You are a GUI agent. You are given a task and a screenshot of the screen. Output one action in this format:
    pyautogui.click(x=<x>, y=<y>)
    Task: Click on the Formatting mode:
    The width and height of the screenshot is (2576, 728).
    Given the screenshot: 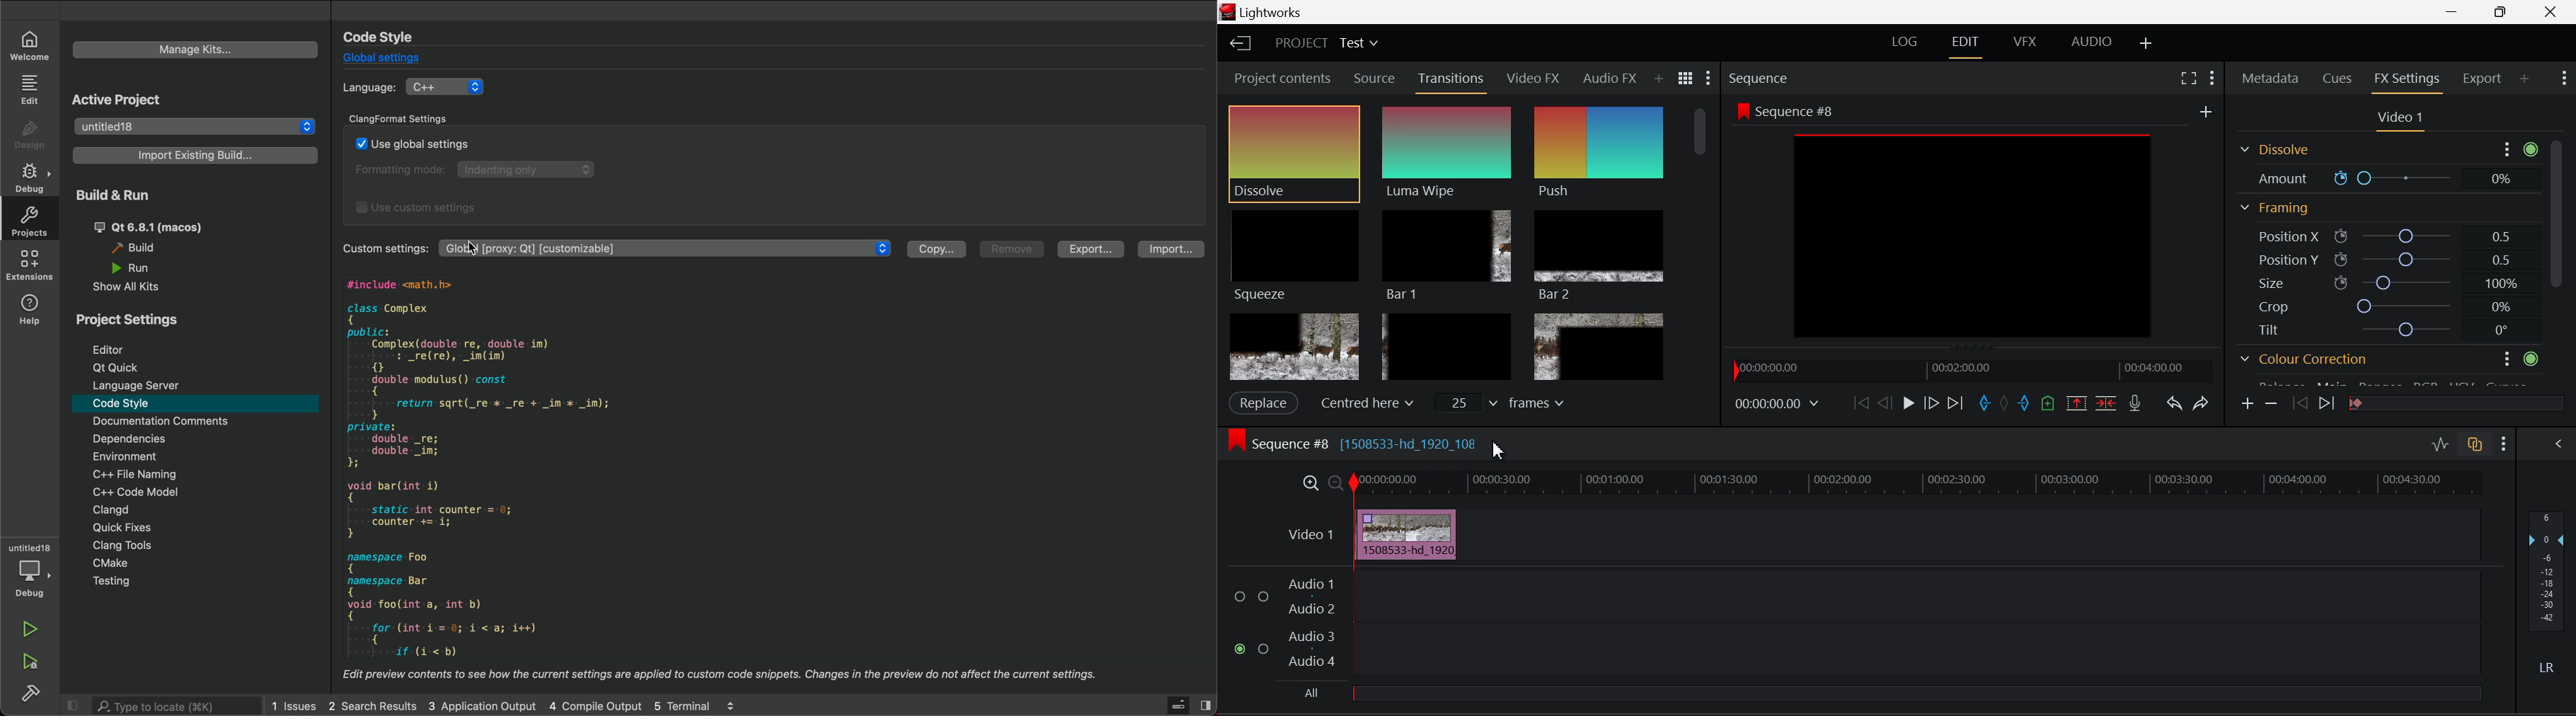 What is the action you would take?
    pyautogui.click(x=403, y=169)
    